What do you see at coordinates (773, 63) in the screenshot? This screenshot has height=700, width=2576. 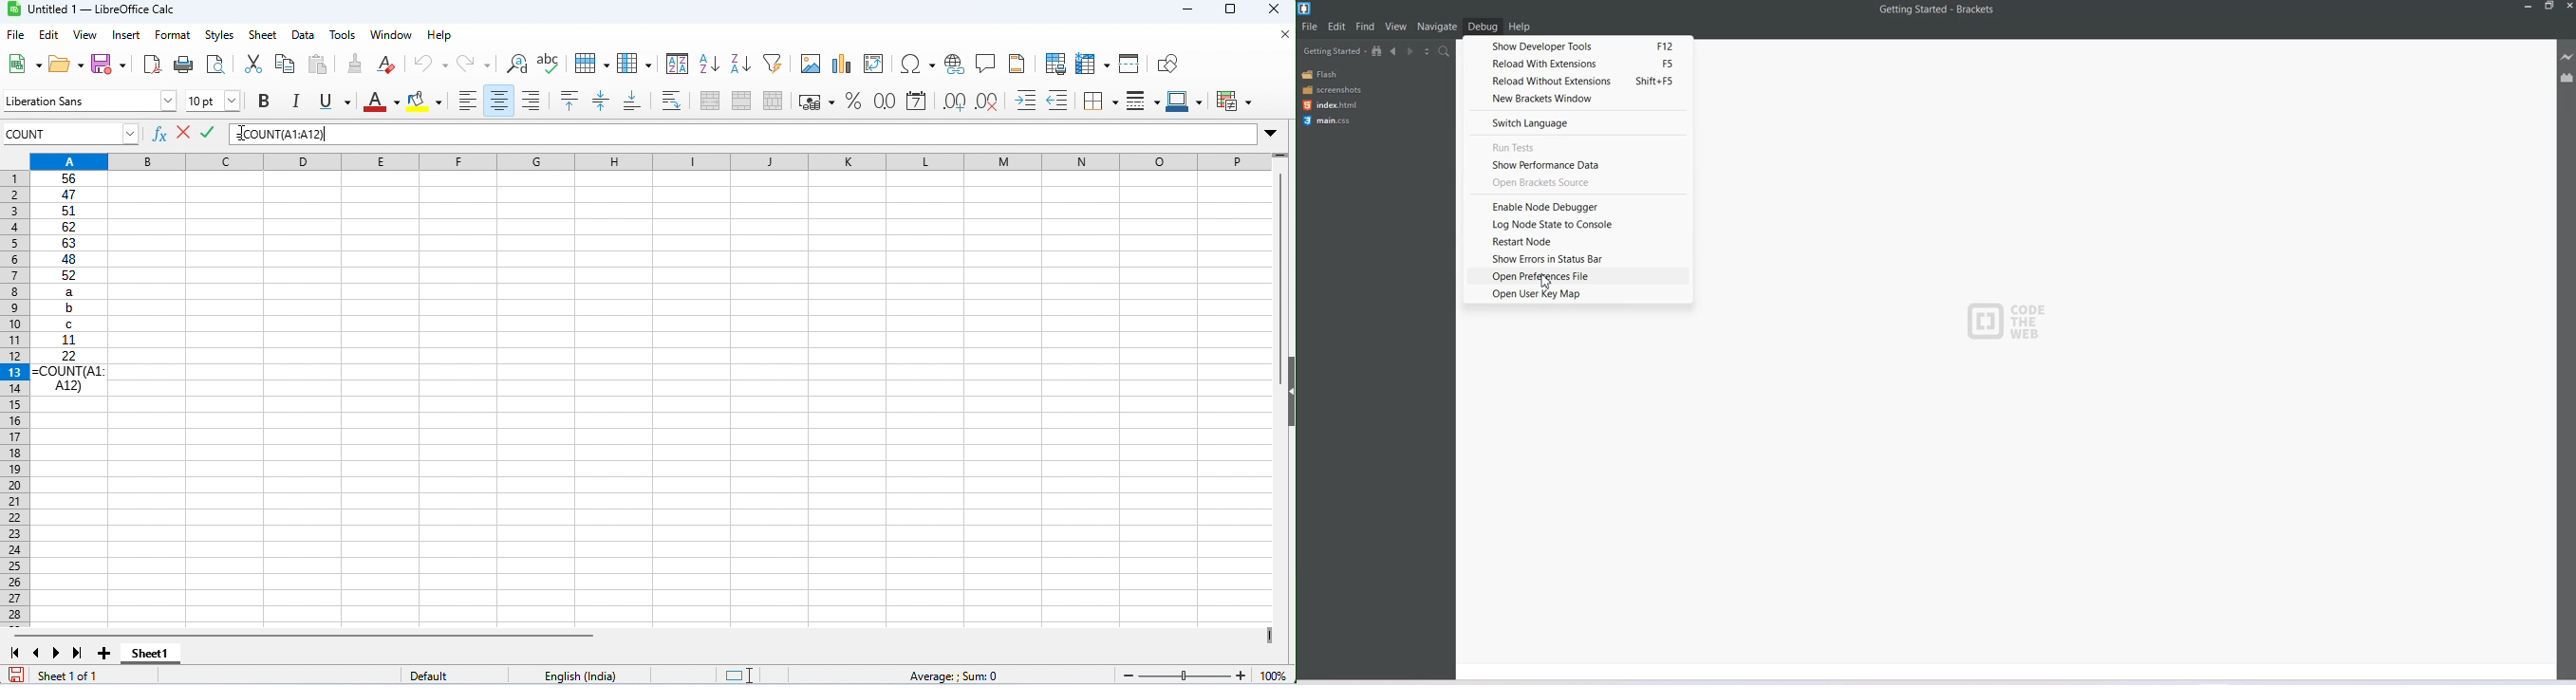 I see `filter` at bounding box center [773, 63].